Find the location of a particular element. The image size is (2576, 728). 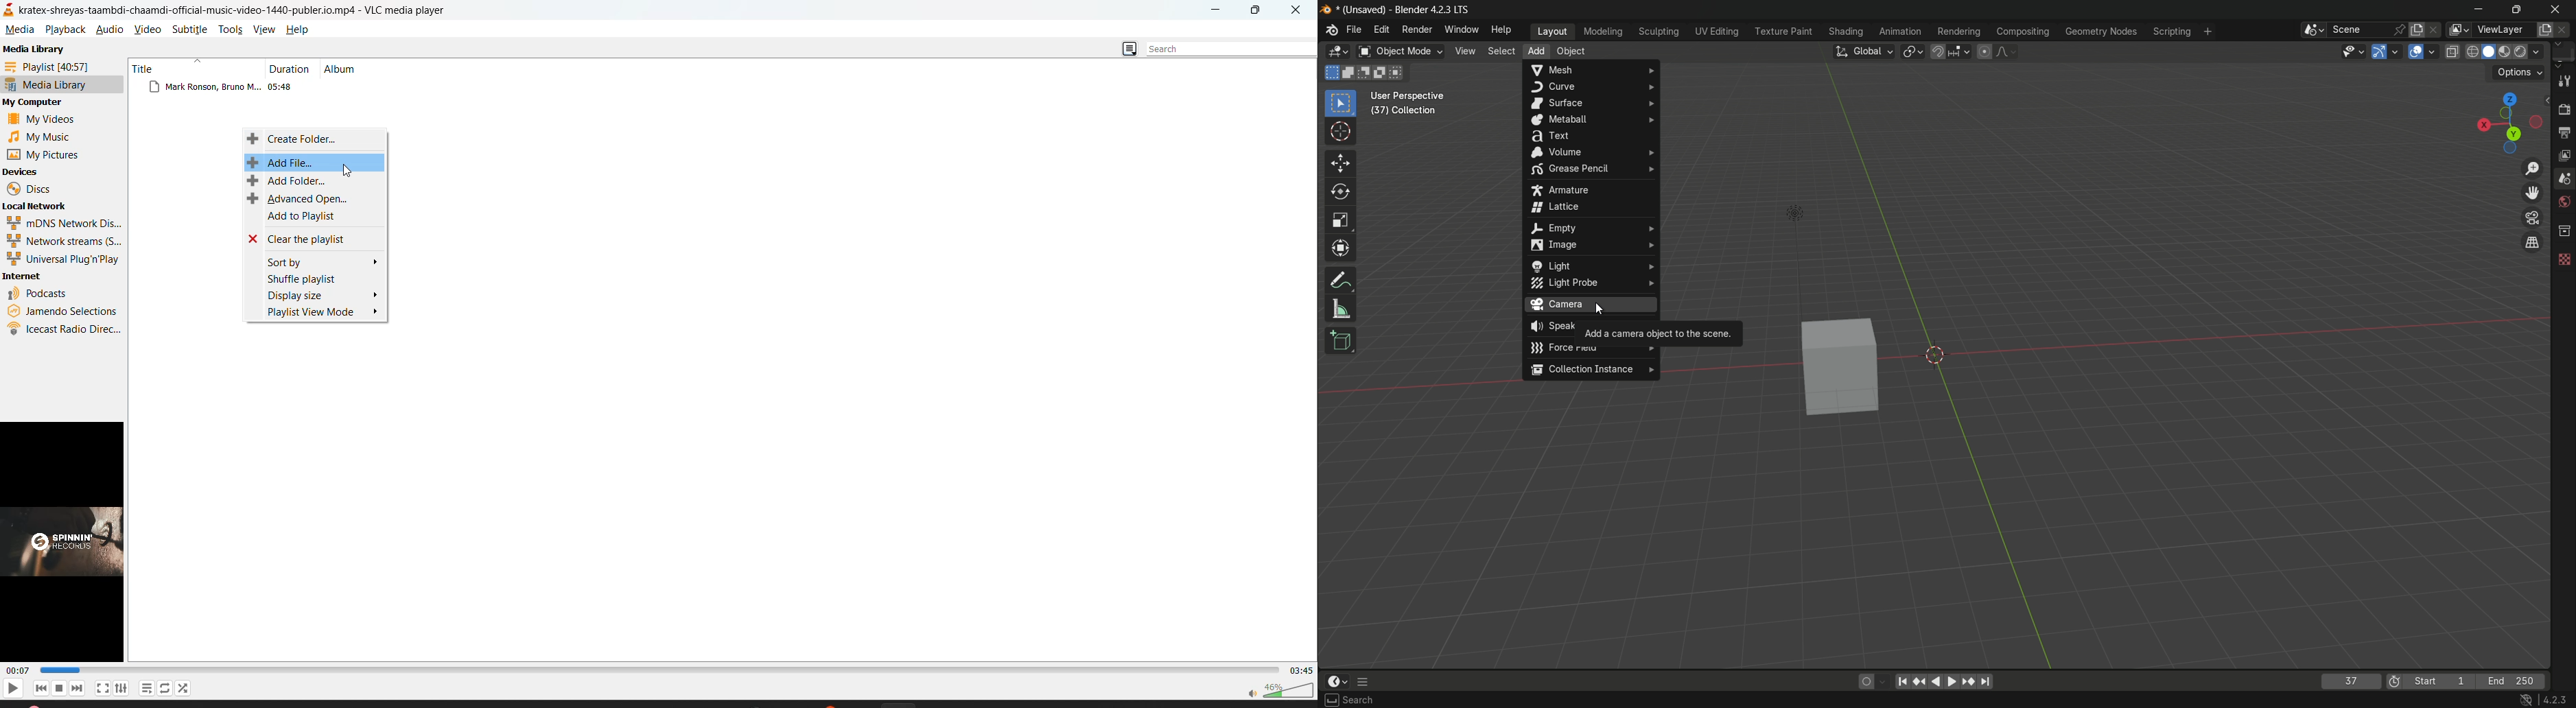

playlist is located at coordinates (145, 689).